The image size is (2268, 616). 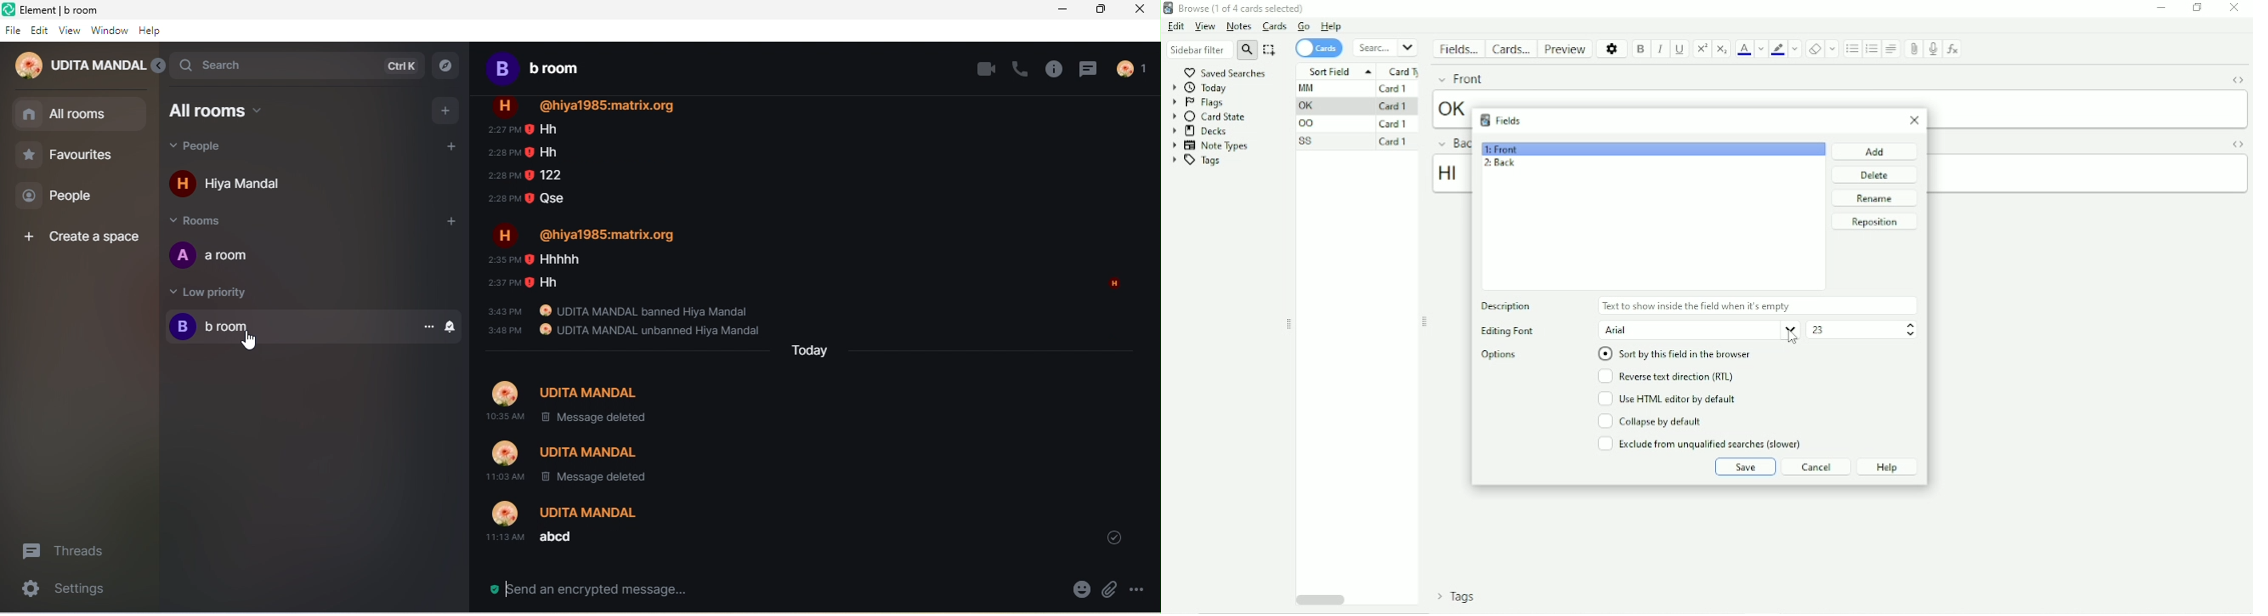 I want to click on Close, so click(x=1917, y=121).